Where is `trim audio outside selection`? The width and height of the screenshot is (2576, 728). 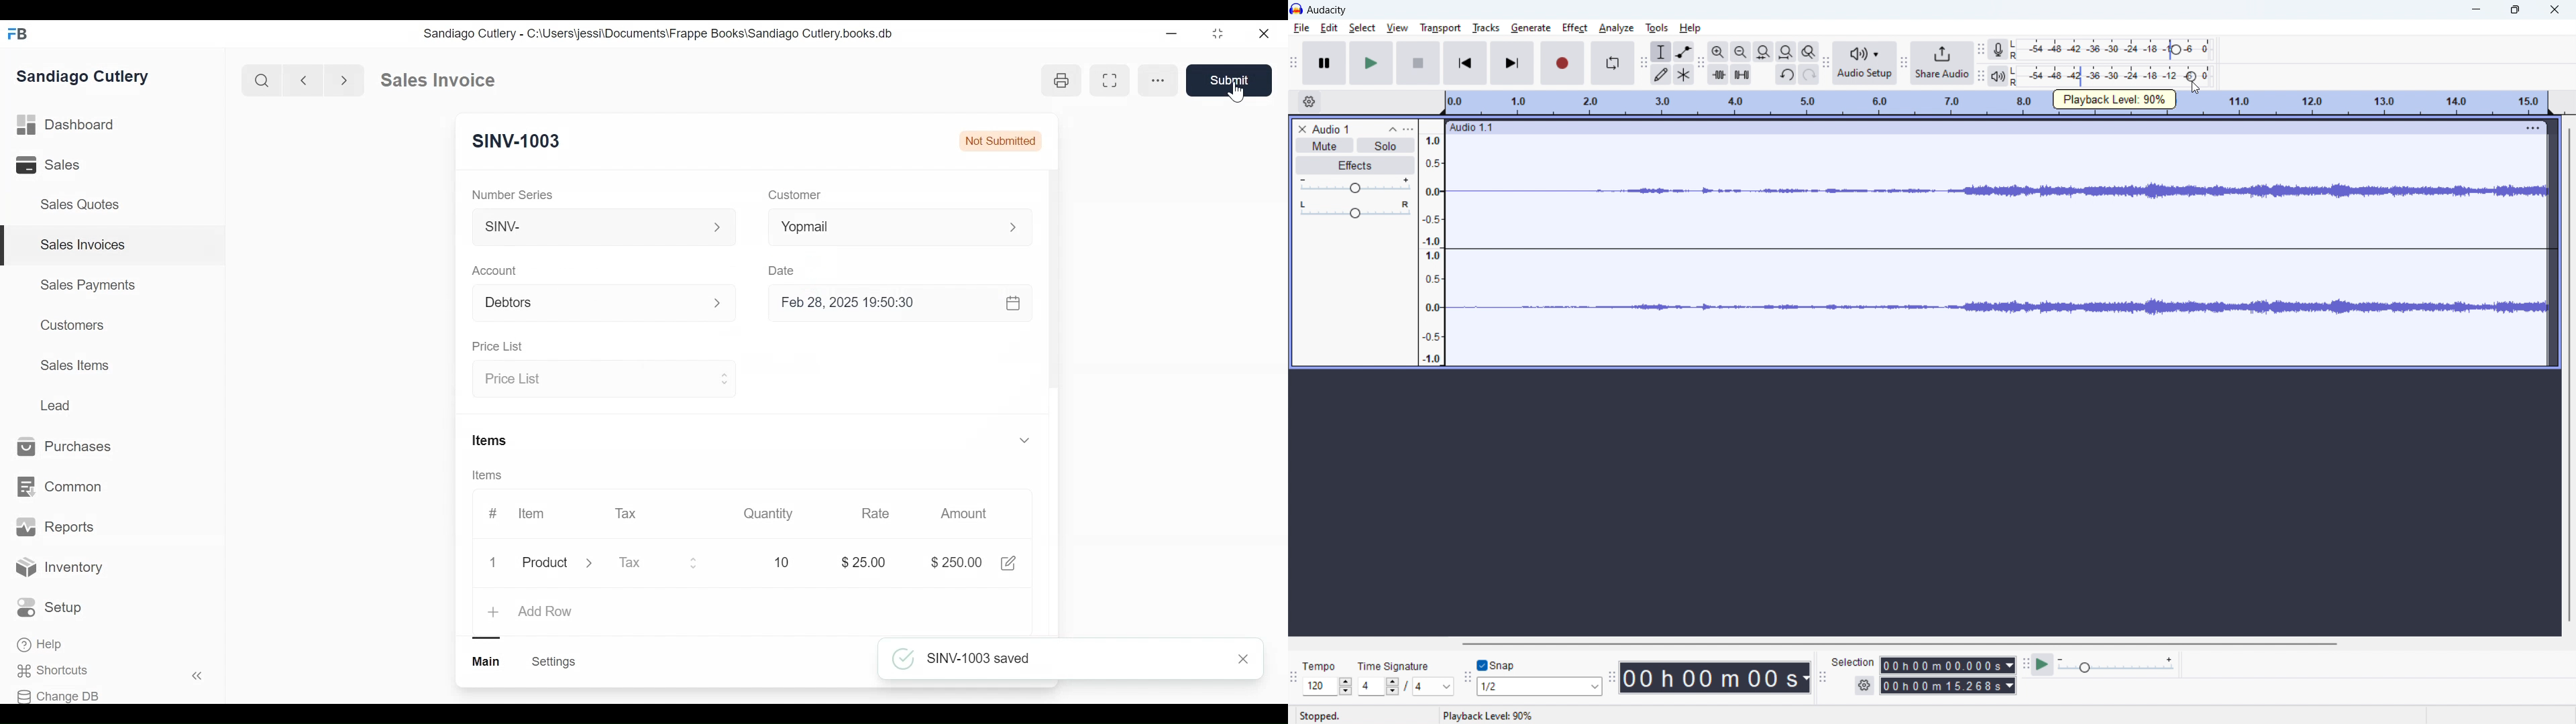
trim audio outside selection is located at coordinates (1718, 74).